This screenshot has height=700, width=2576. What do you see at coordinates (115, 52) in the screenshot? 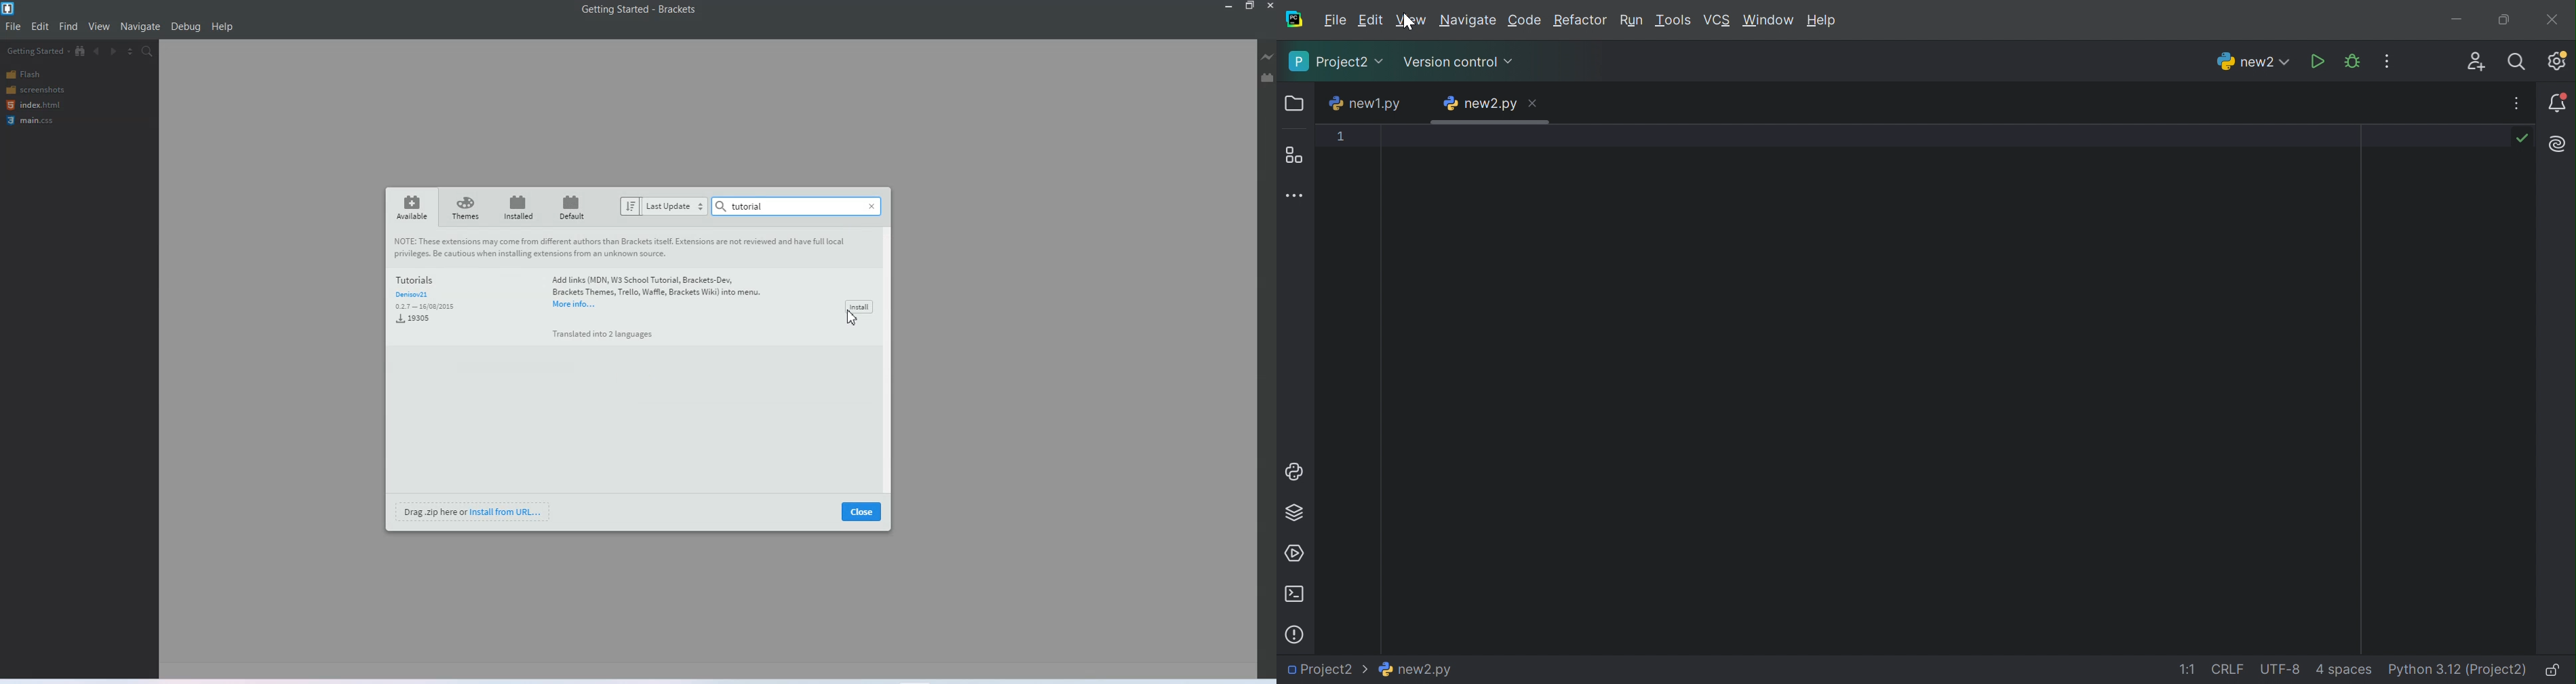
I see `Navigate Forwards` at bounding box center [115, 52].